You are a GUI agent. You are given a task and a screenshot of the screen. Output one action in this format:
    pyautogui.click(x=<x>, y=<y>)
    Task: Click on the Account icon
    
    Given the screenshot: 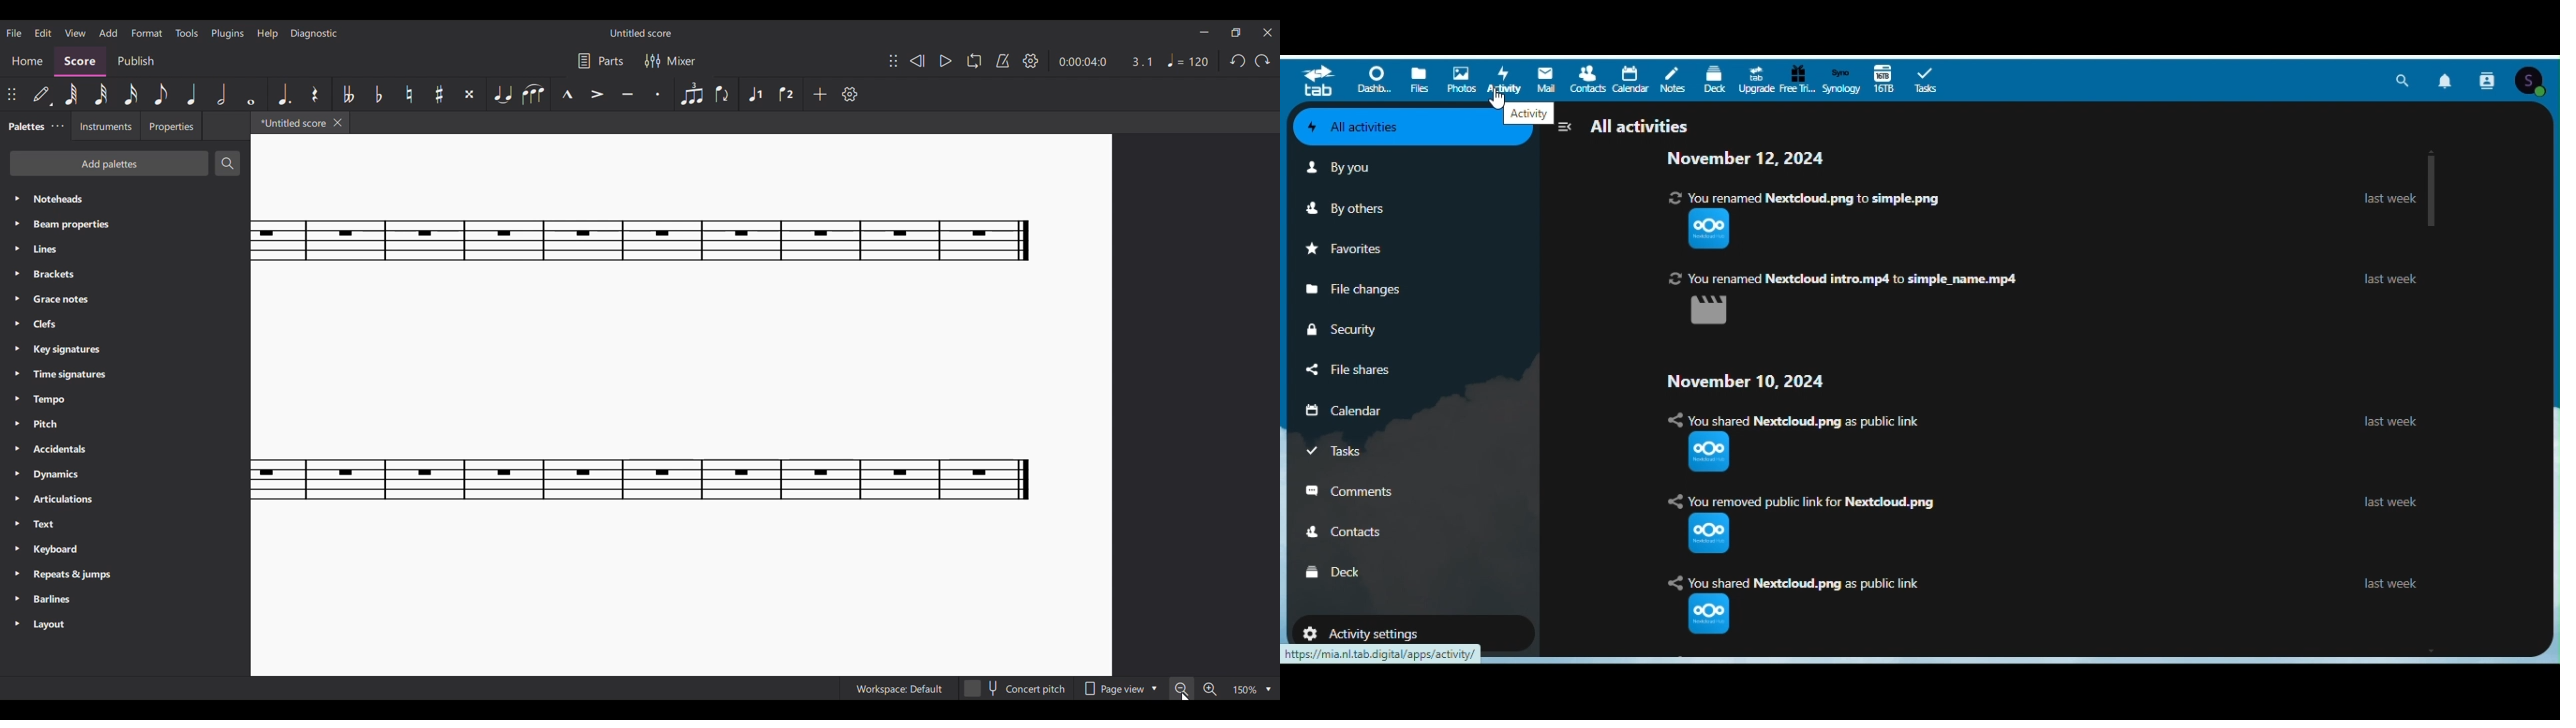 What is the action you would take?
    pyautogui.click(x=2532, y=80)
    